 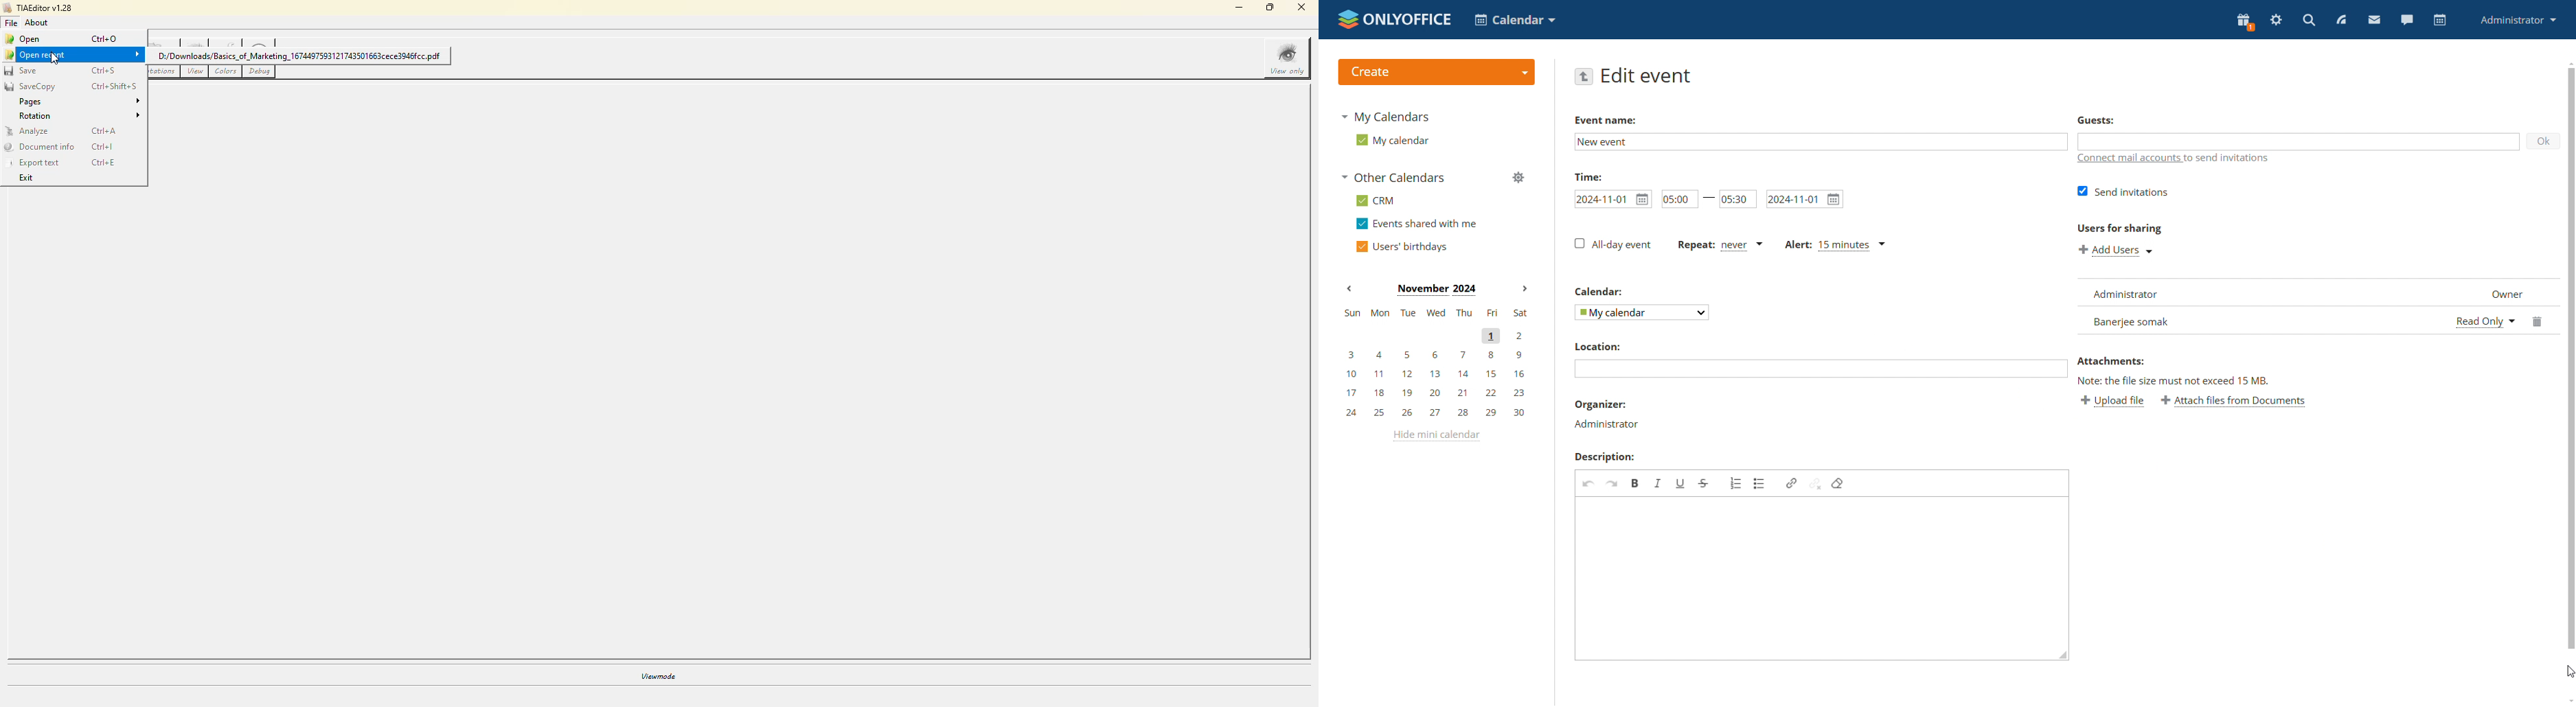 What do you see at coordinates (1435, 363) in the screenshot?
I see `mini calendar` at bounding box center [1435, 363].